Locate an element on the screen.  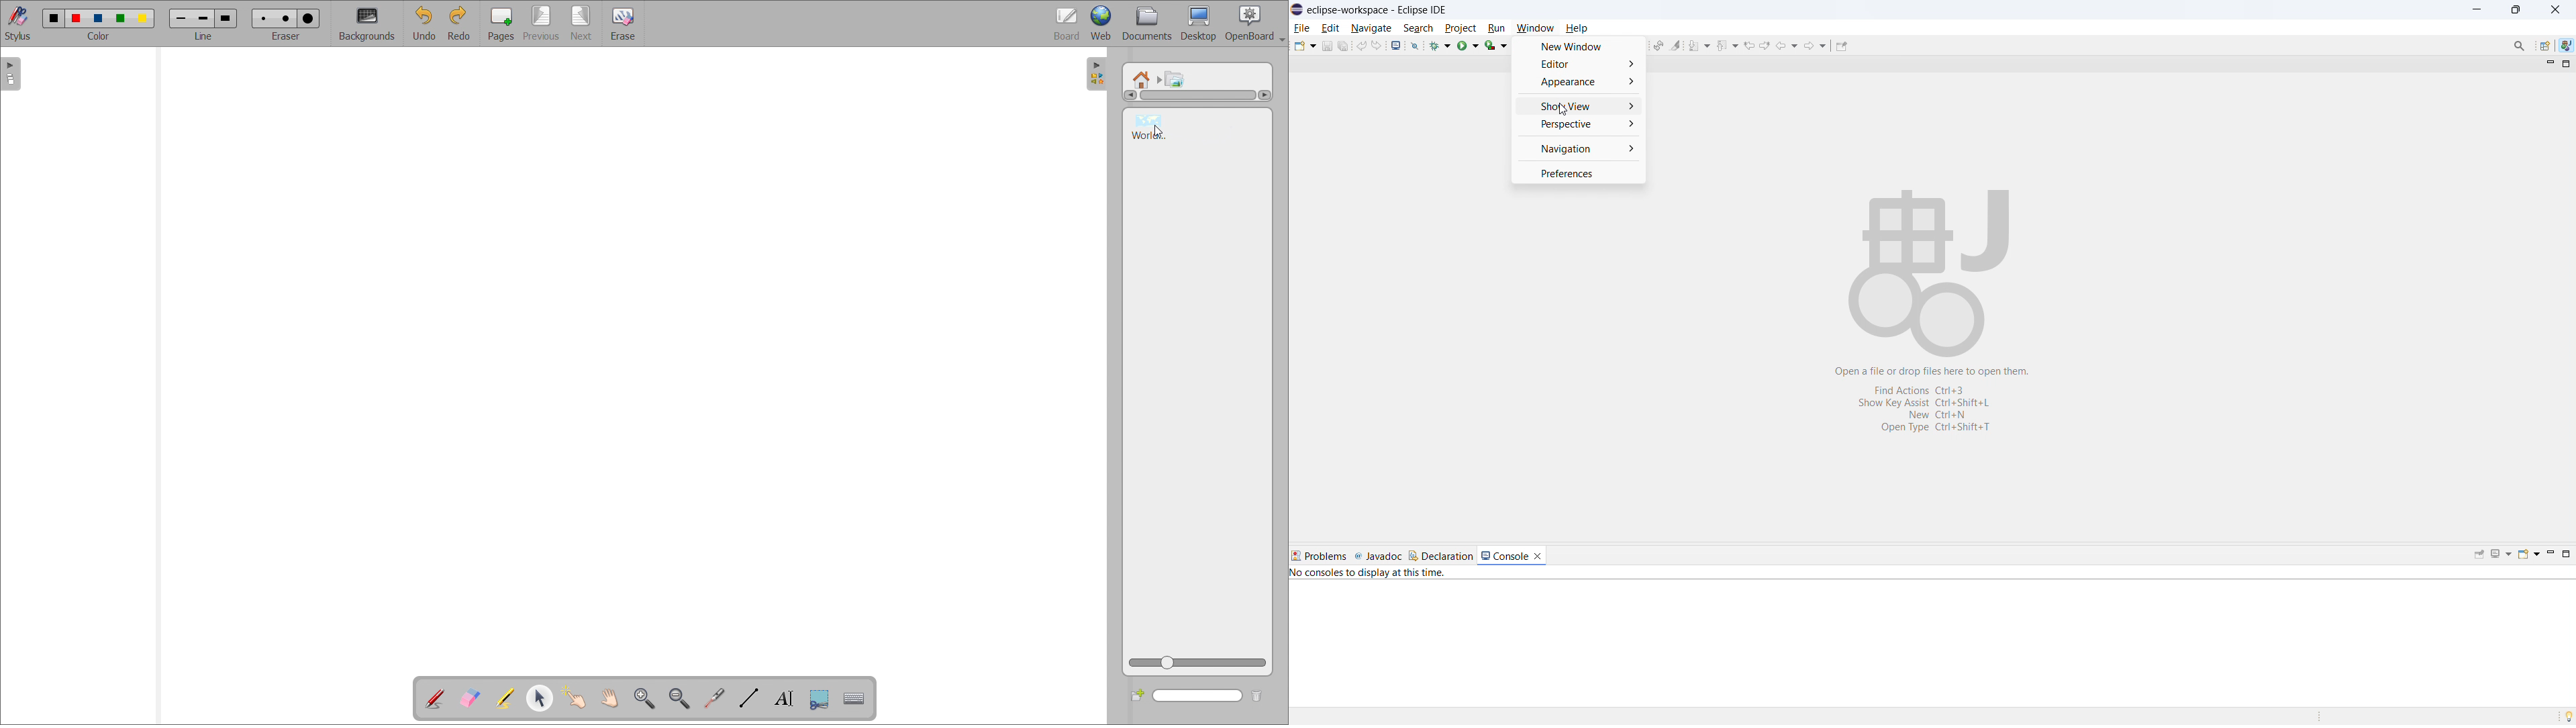
erase is located at coordinates (623, 24).